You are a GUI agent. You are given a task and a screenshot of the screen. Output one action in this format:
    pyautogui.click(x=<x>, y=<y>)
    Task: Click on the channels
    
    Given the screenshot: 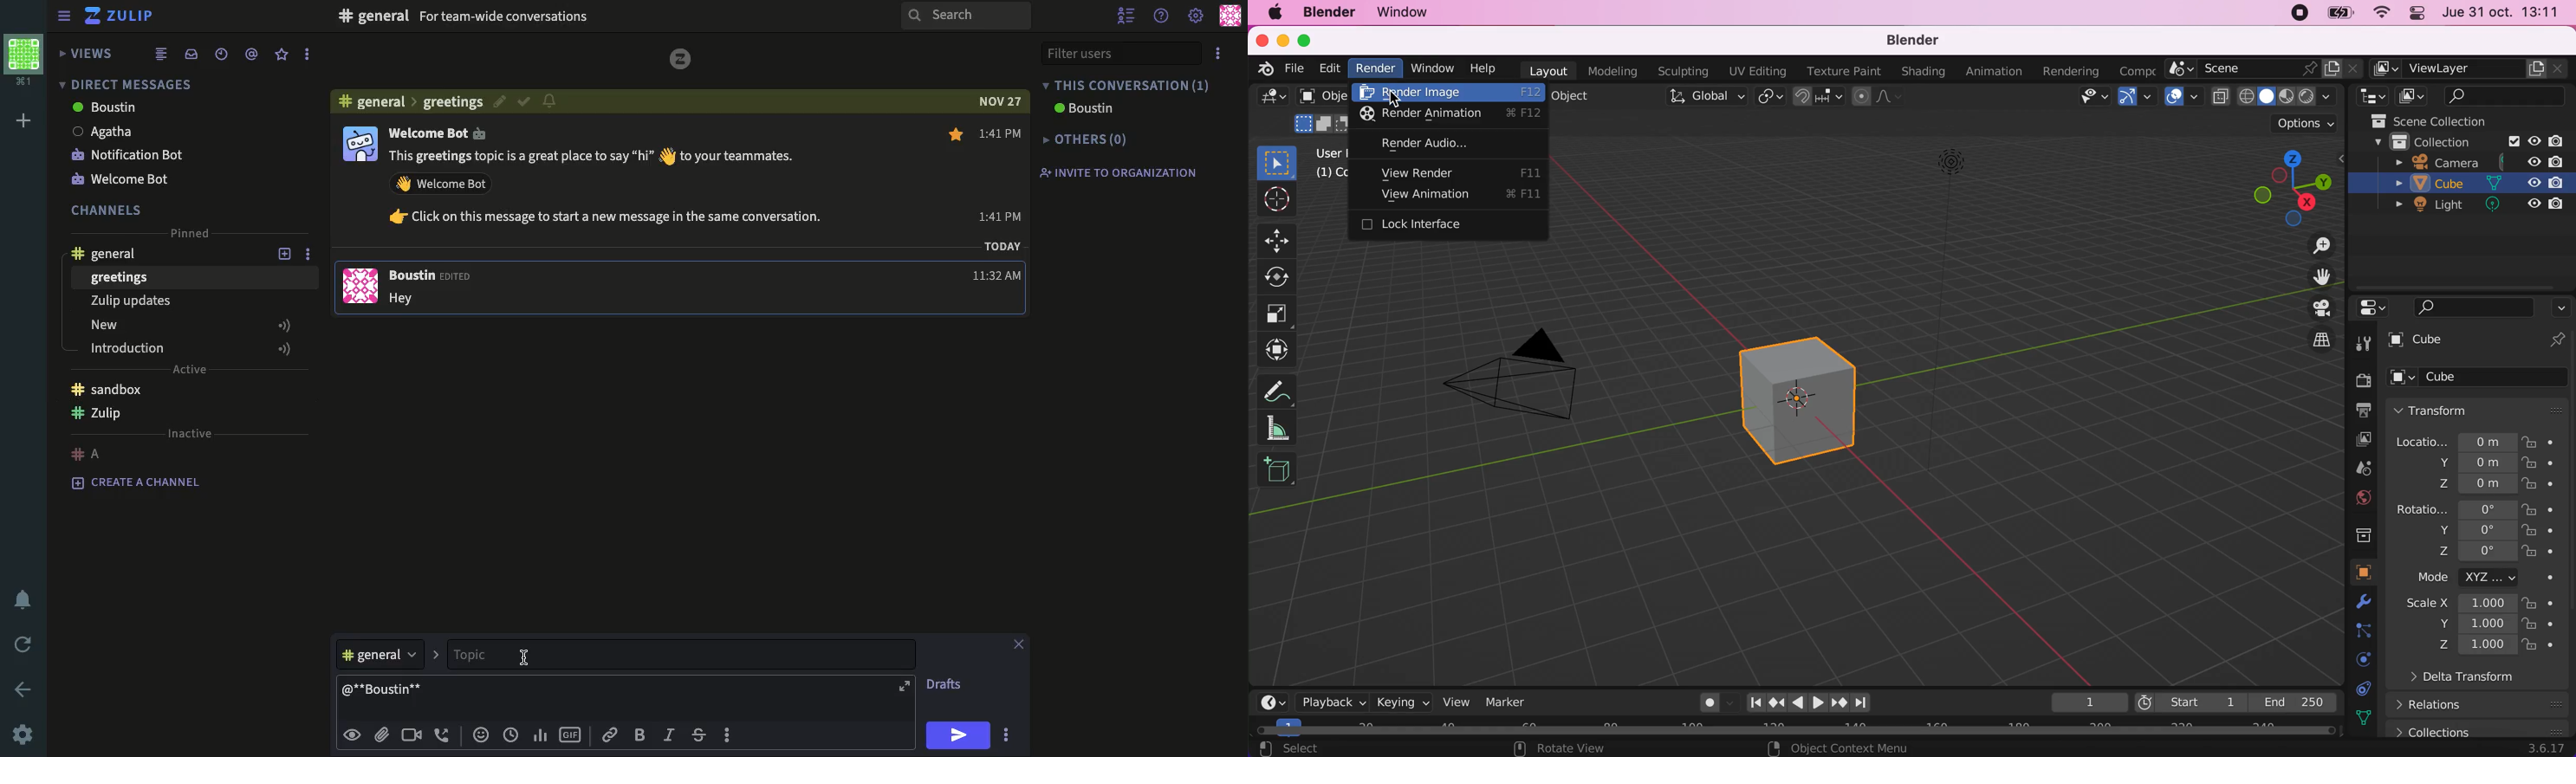 What is the action you would take?
    pyautogui.click(x=108, y=209)
    